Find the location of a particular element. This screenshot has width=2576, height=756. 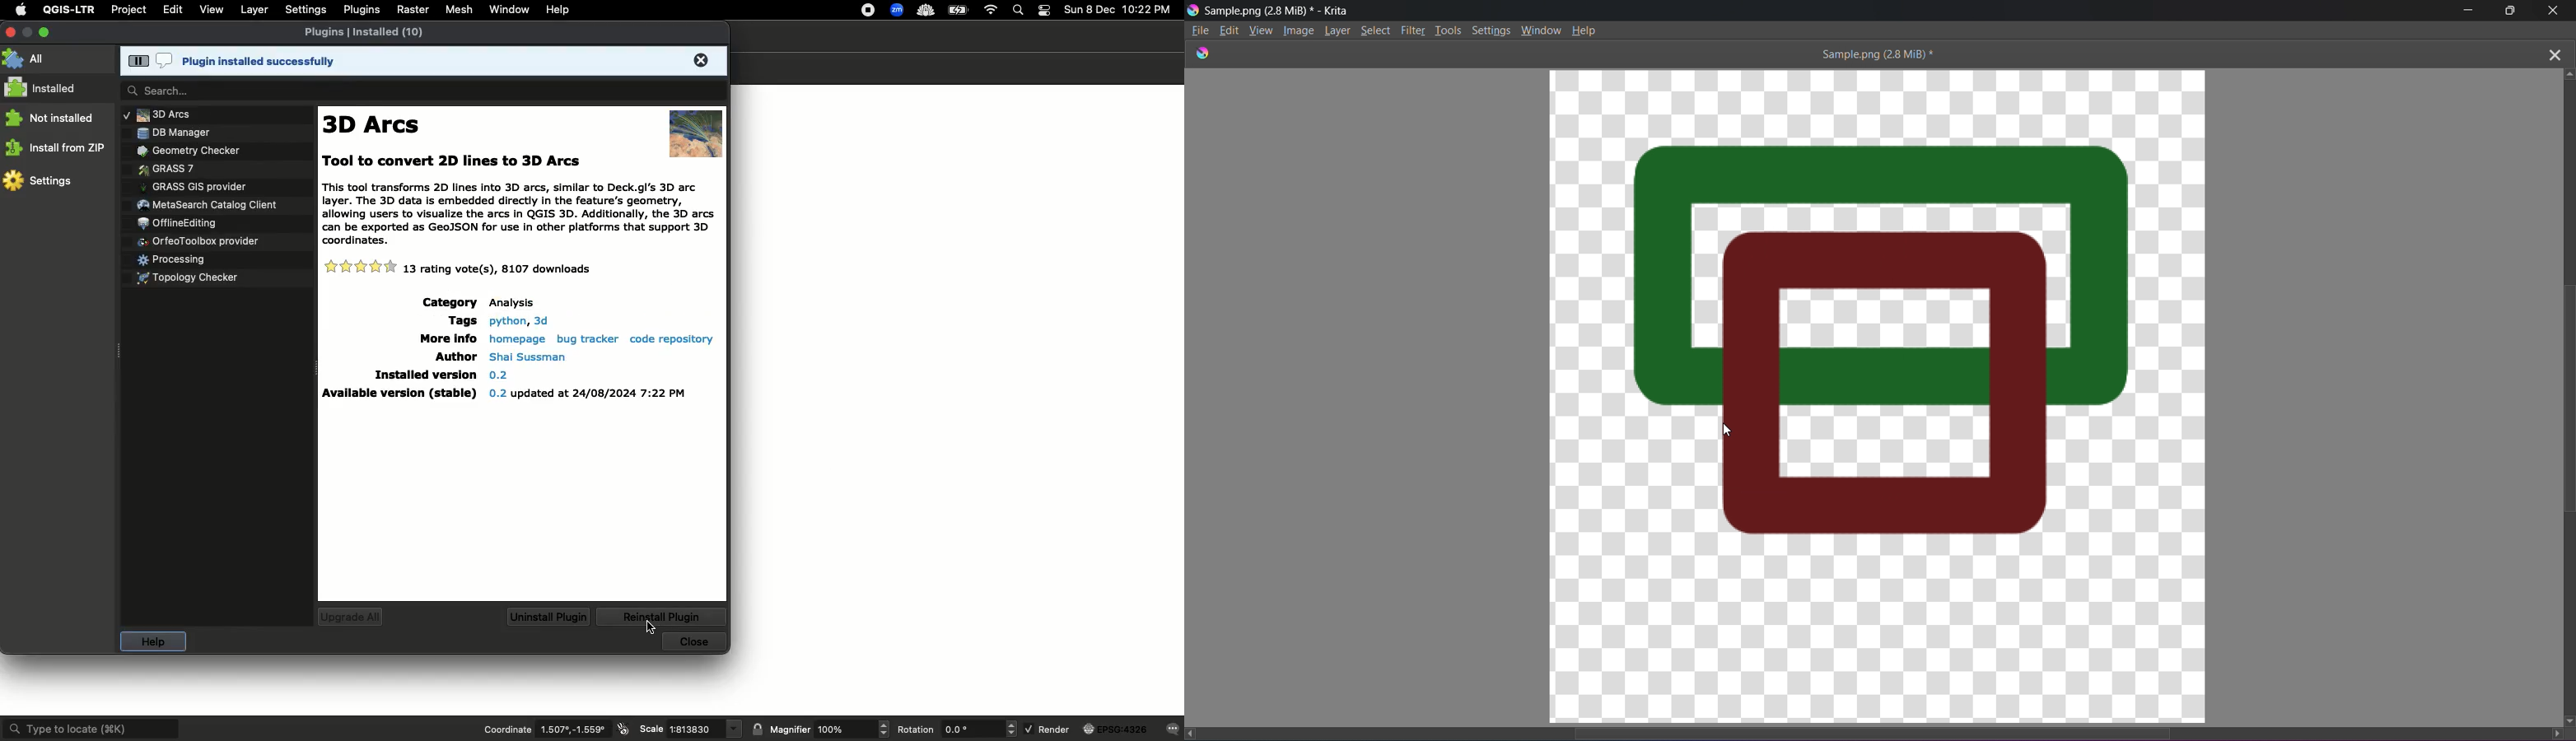

Scroll right is located at coordinates (2552, 732).